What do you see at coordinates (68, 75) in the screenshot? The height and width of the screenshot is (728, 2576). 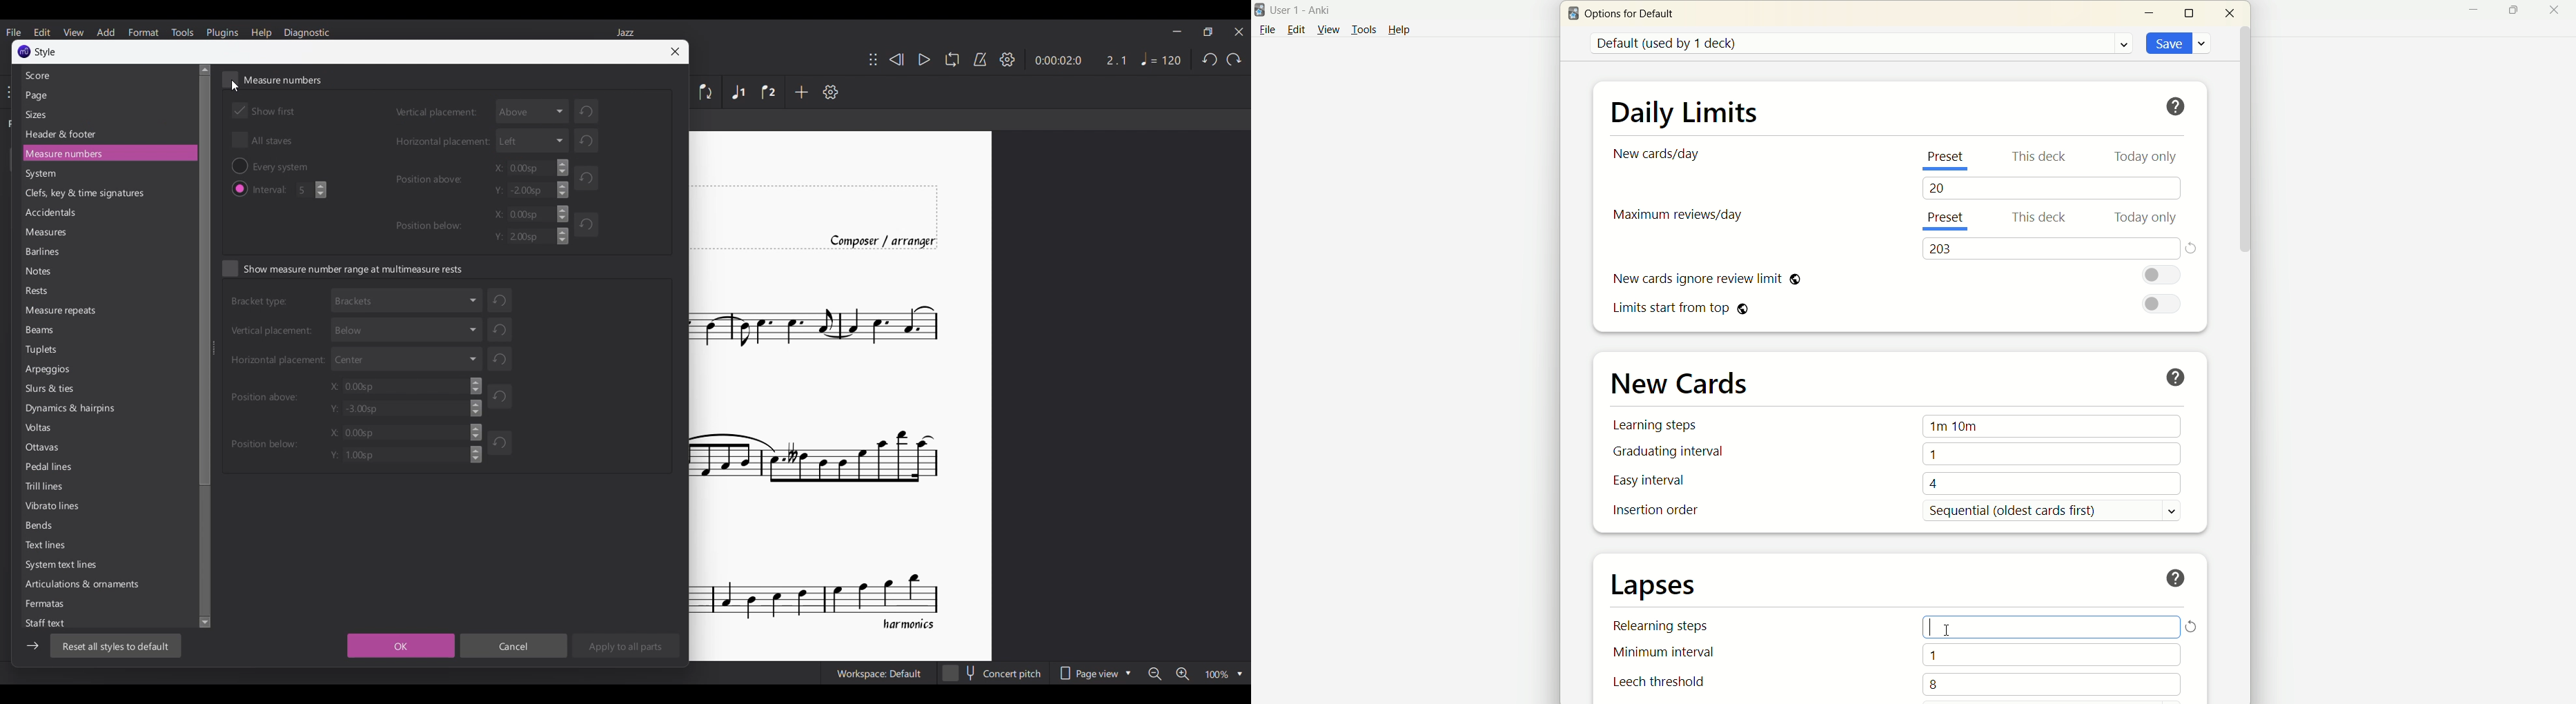 I see `Setting options under Styles` at bounding box center [68, 75].